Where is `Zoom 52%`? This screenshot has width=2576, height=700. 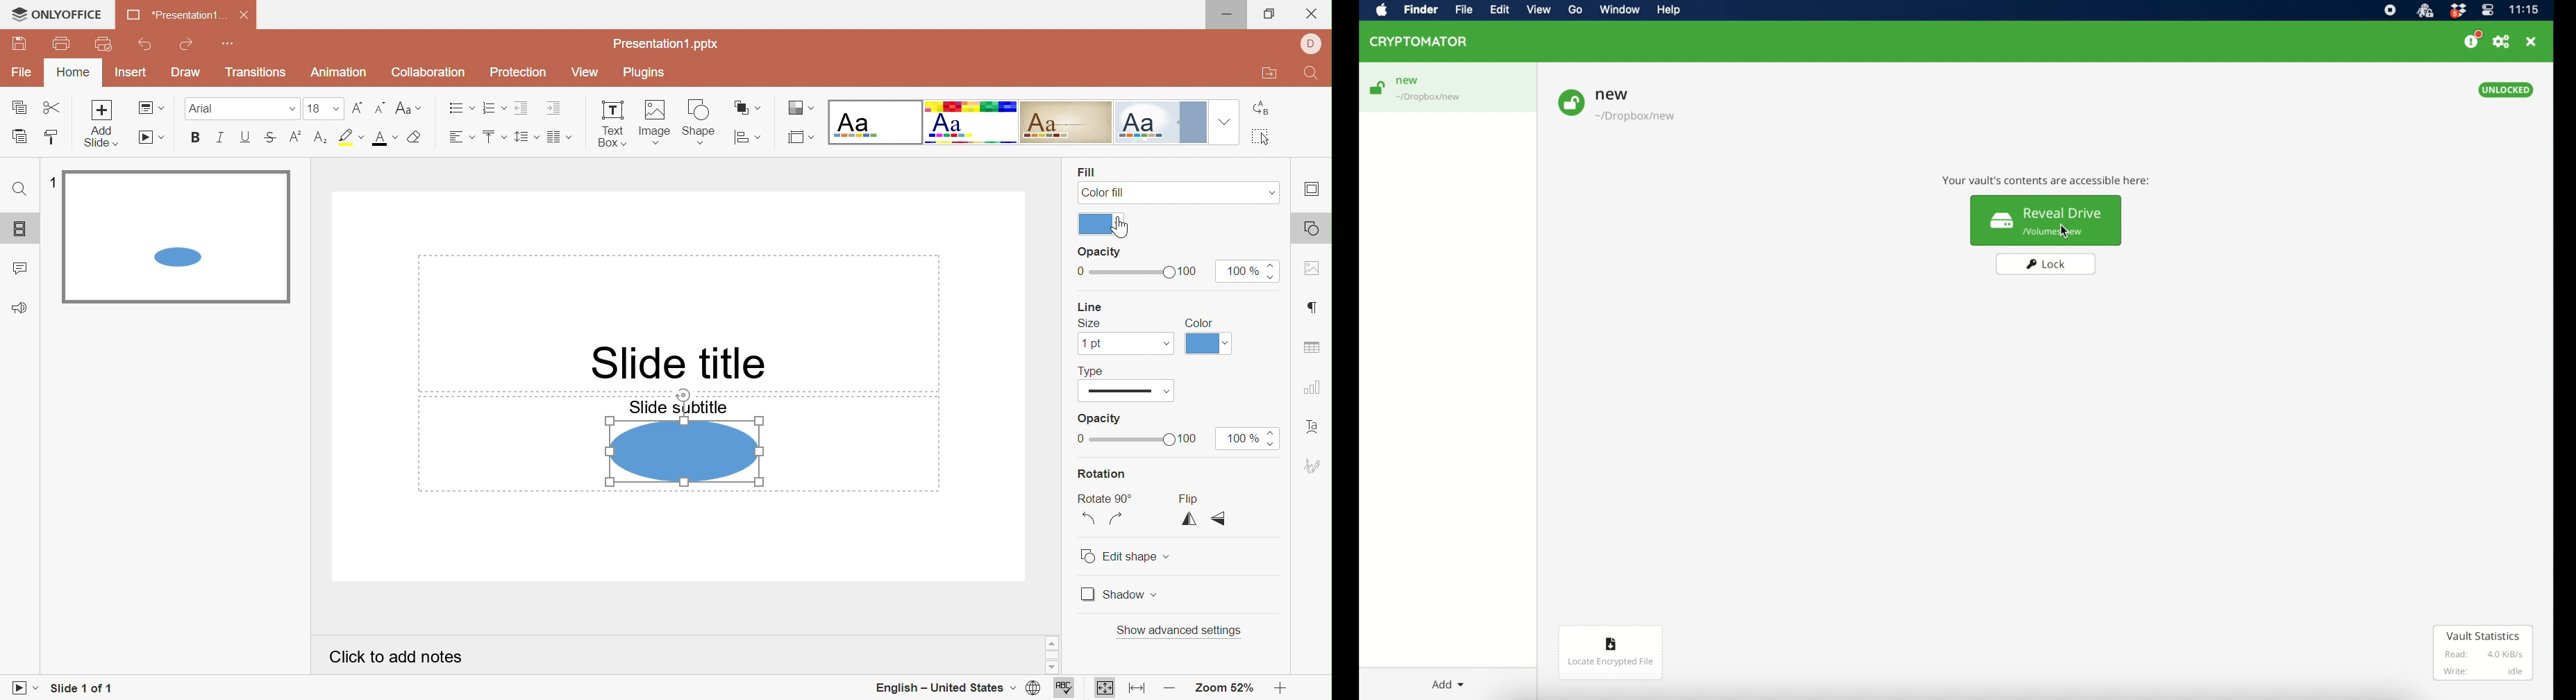 Zoom 52% is located at coordinates (1226, 689).